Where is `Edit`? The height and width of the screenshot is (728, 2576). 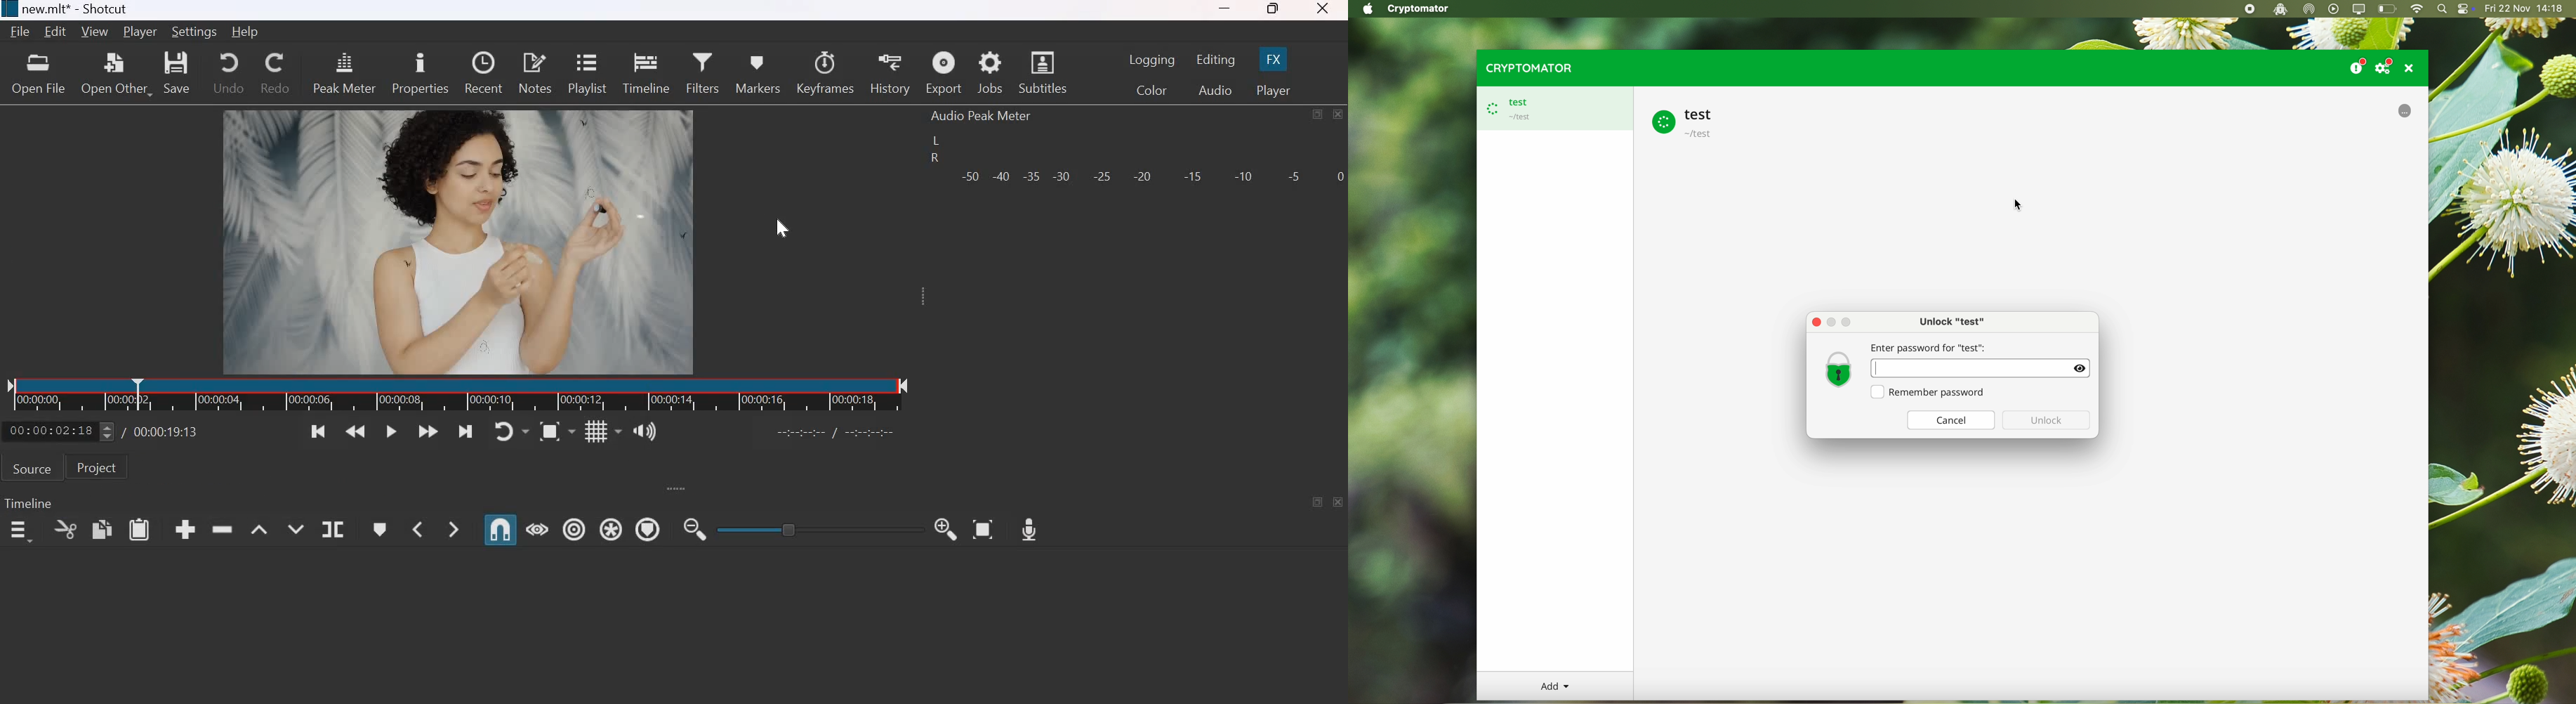 Edit is located at coordinates (57, 32).